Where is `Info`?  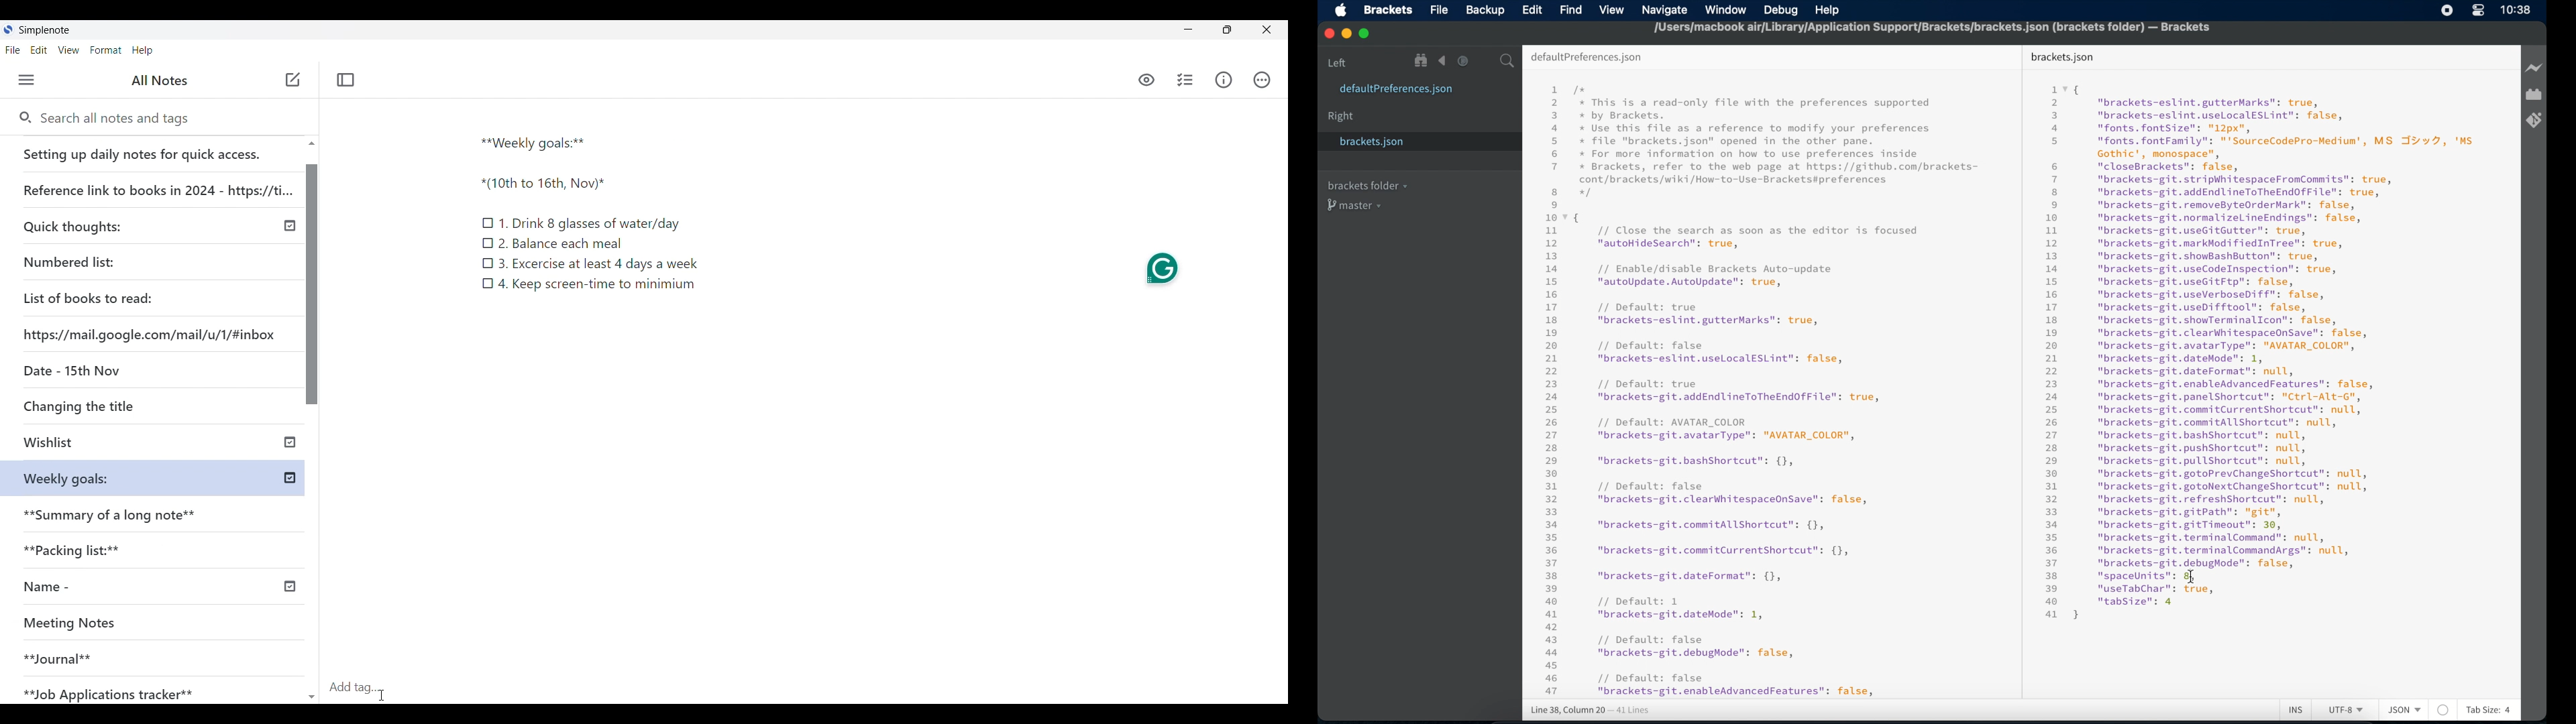
Info is located at coordinates (1223, 80).